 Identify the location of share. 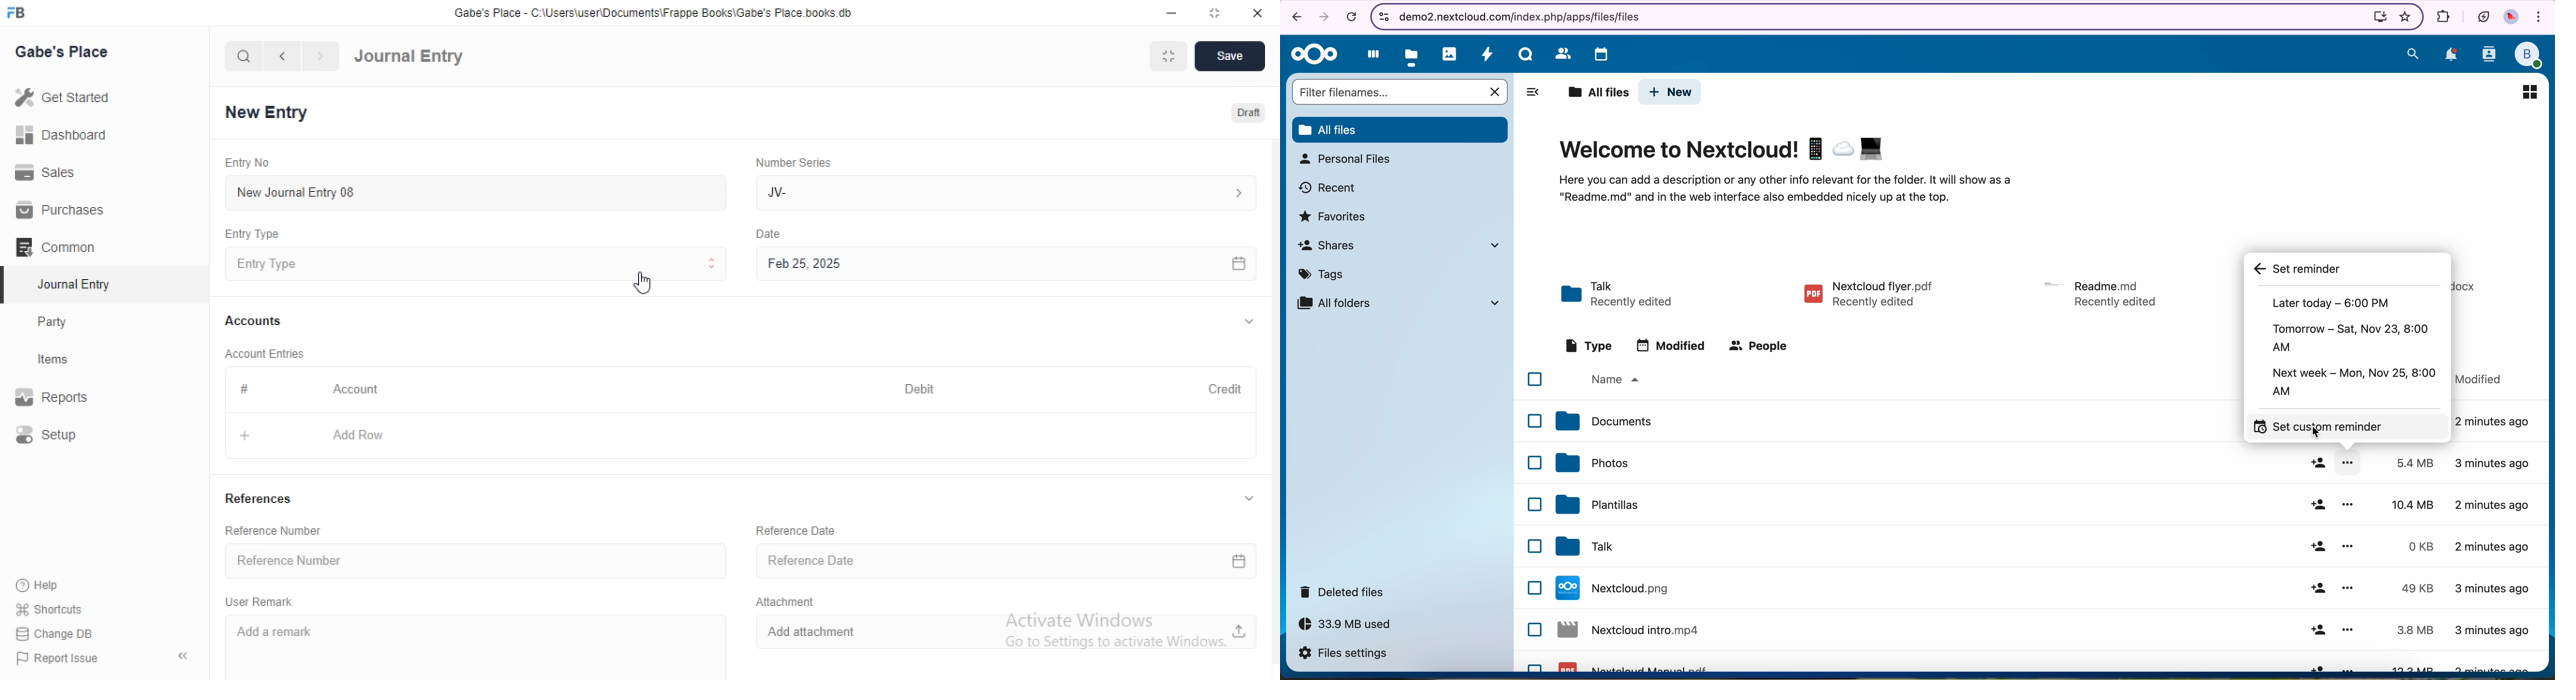
(2317, 547).